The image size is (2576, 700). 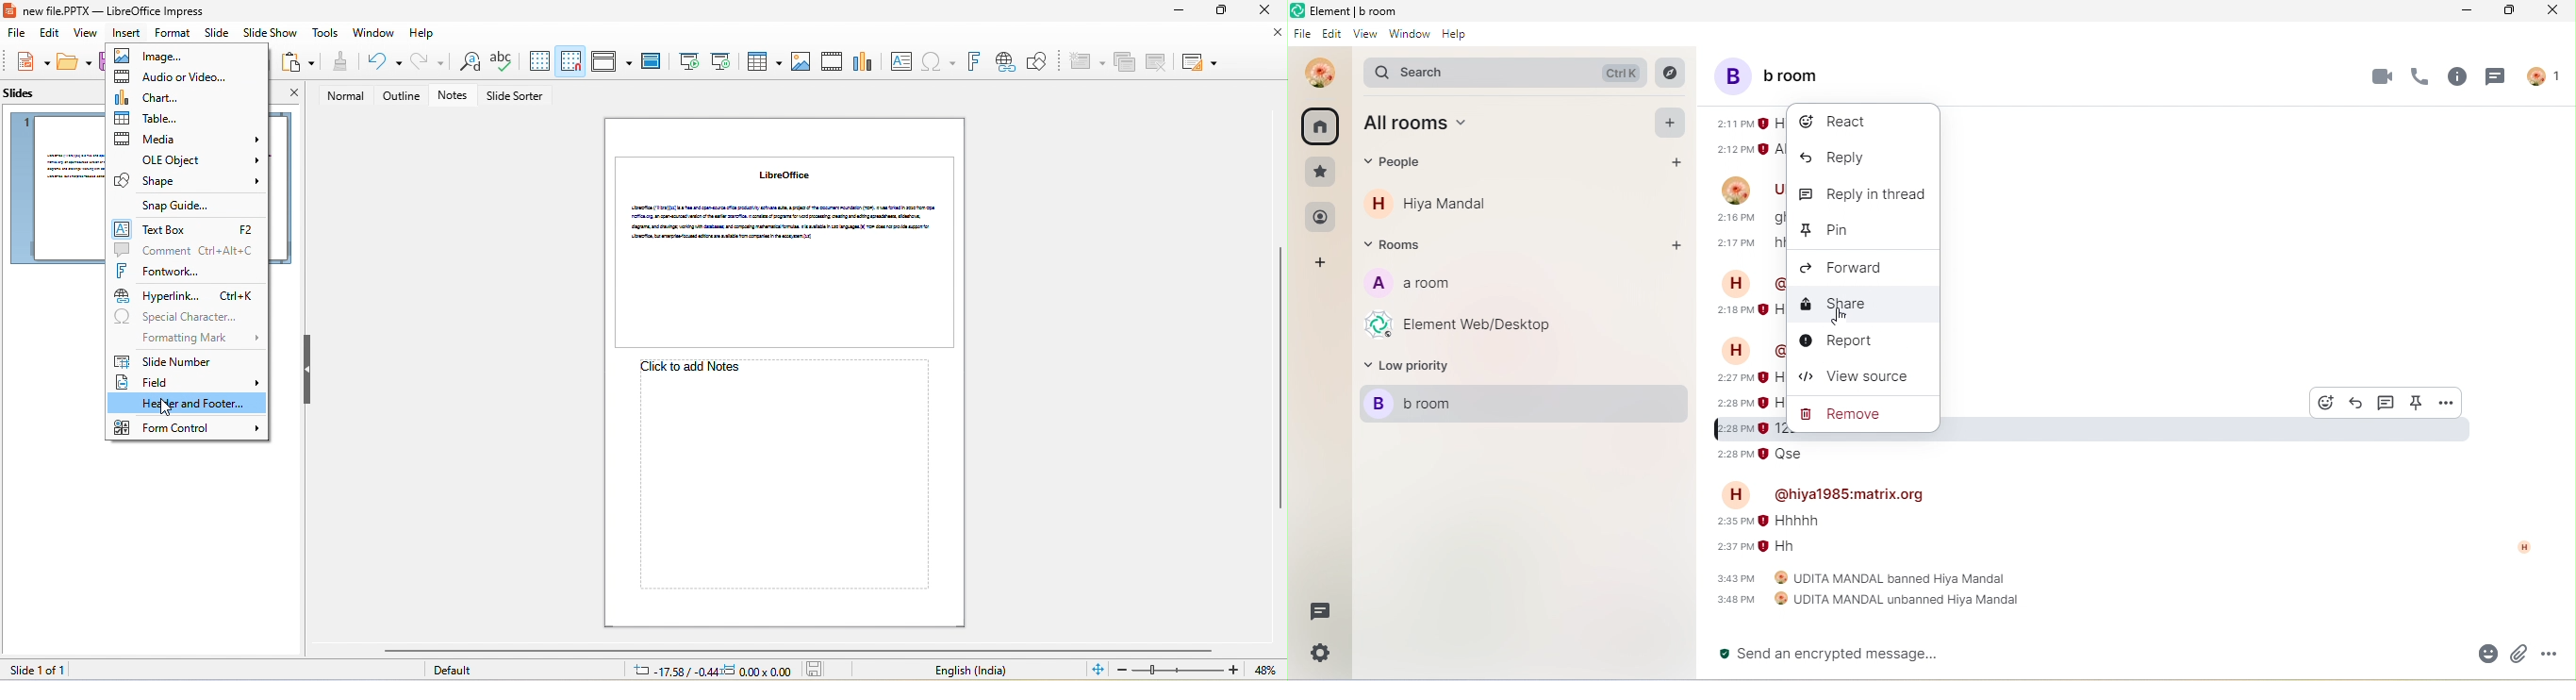 What do you see at coordinates (2518, 546) in the screenshot?
I see `h` at bounding box center [2518, 546].